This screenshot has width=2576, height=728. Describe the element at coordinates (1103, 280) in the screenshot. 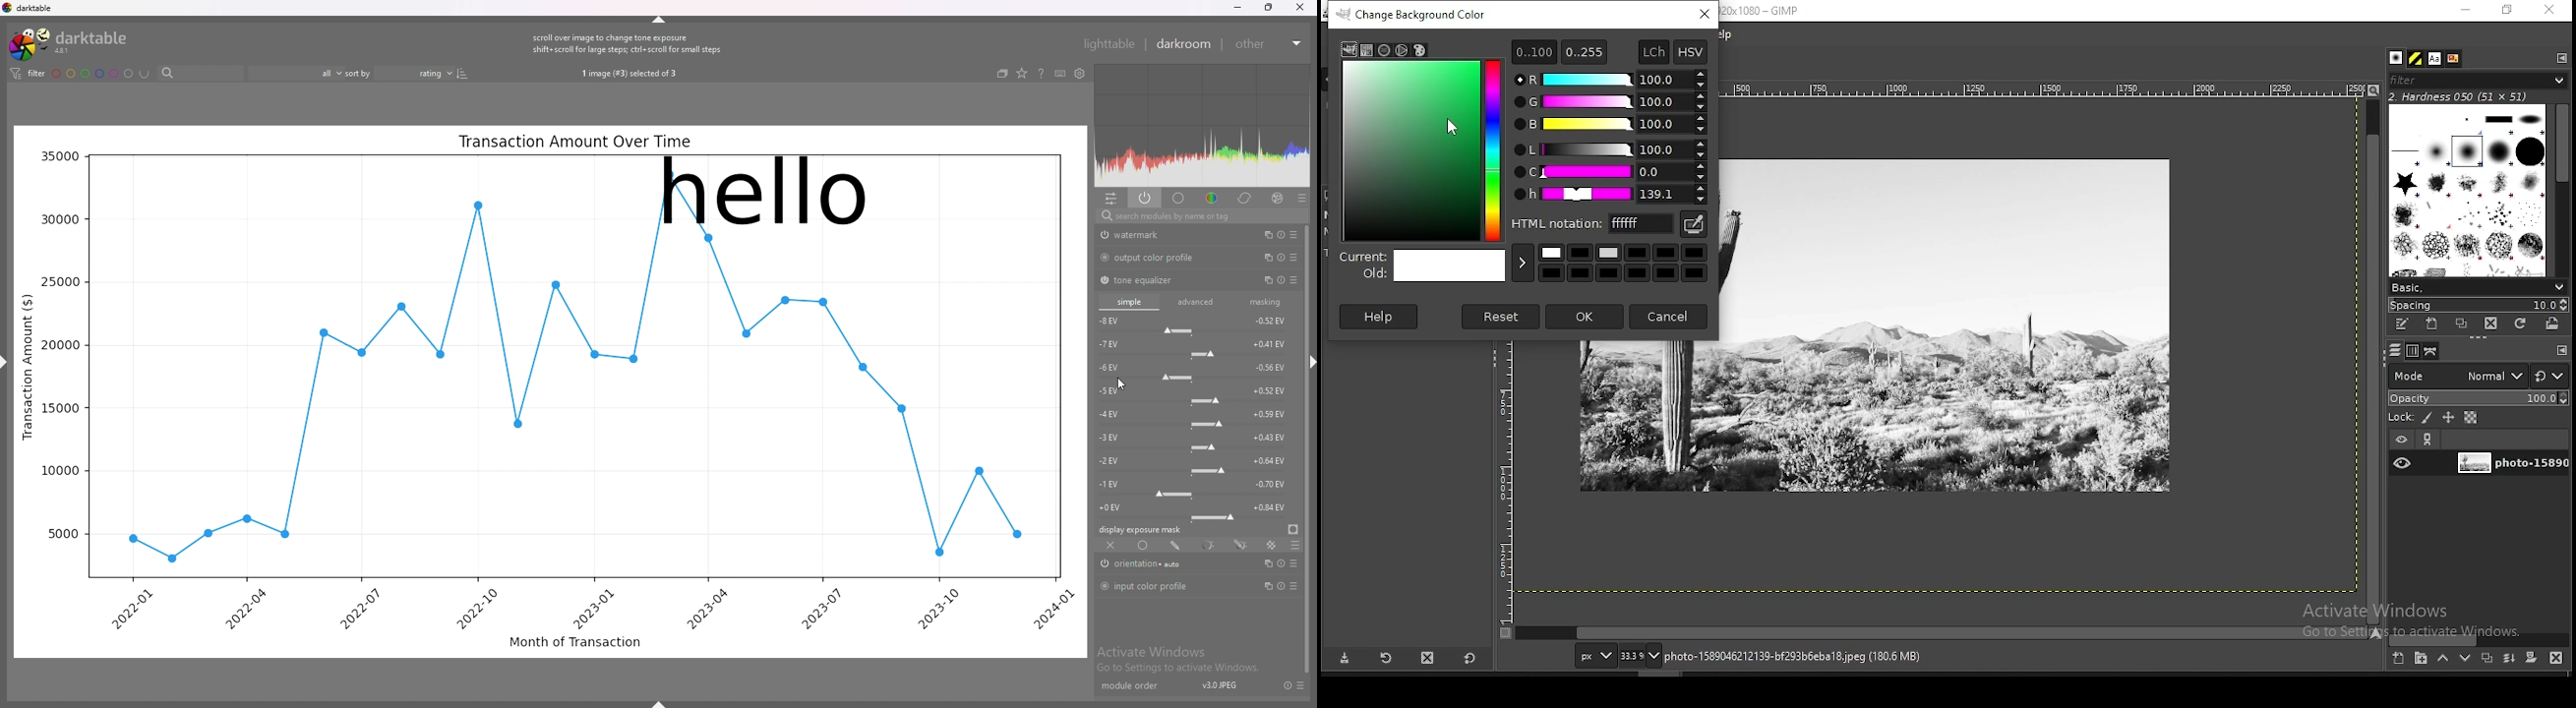

I see `switch off/on` at that location.